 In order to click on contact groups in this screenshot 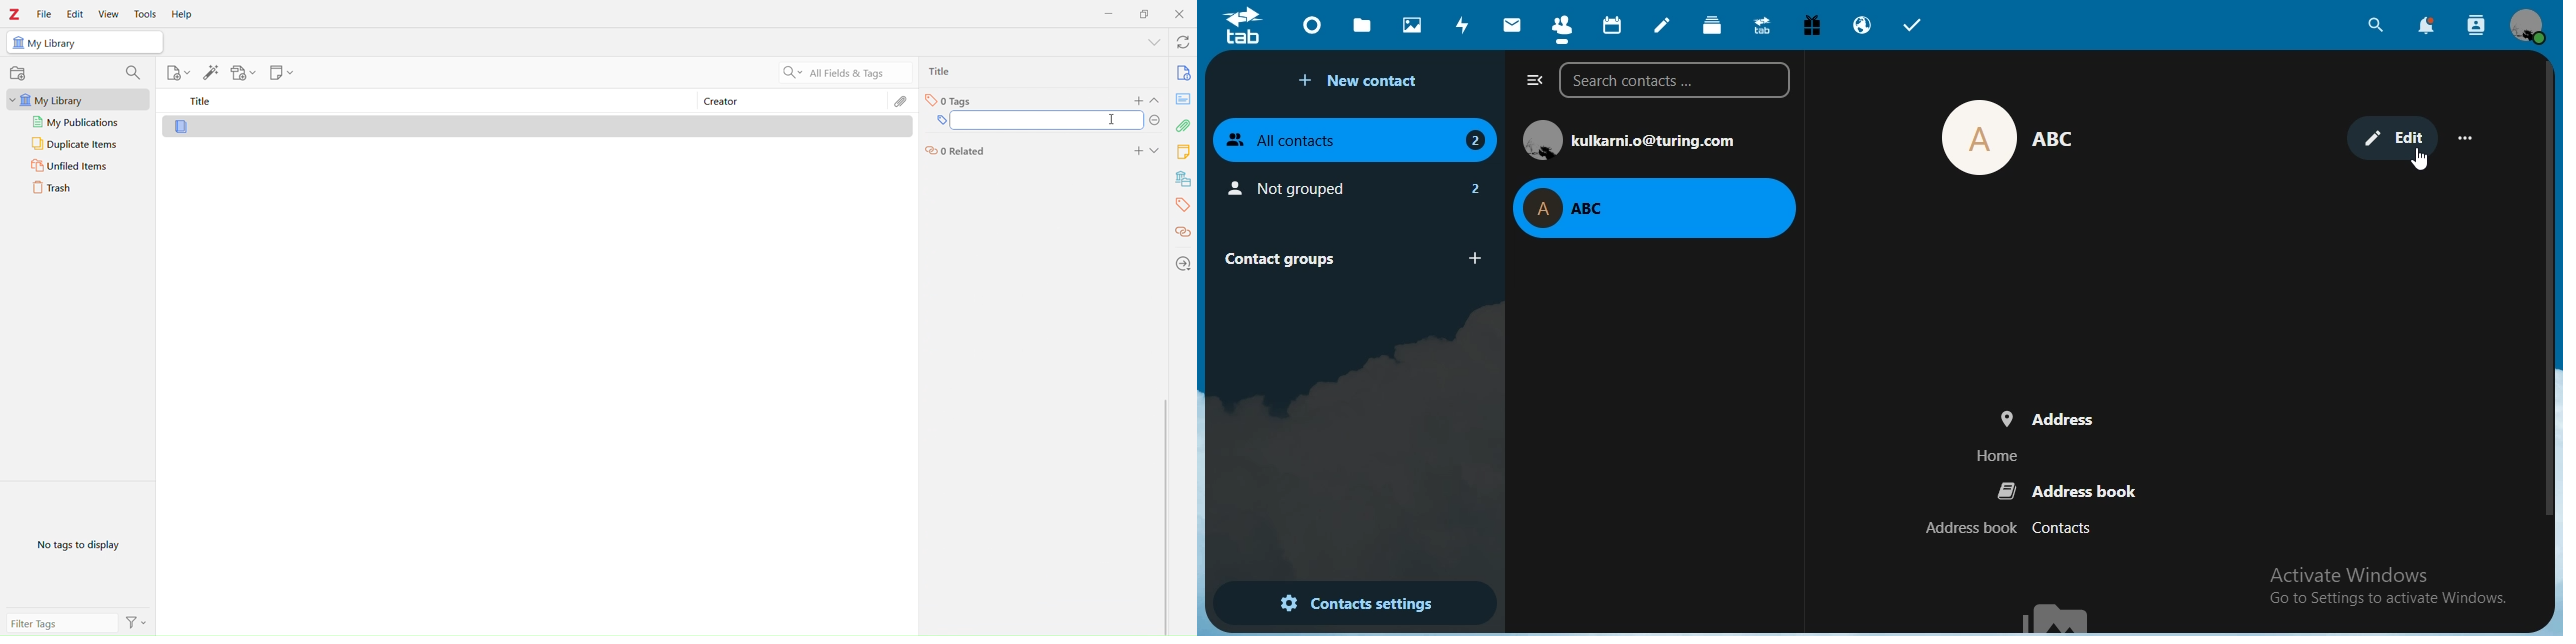, I will do `click(1348, 257)`.